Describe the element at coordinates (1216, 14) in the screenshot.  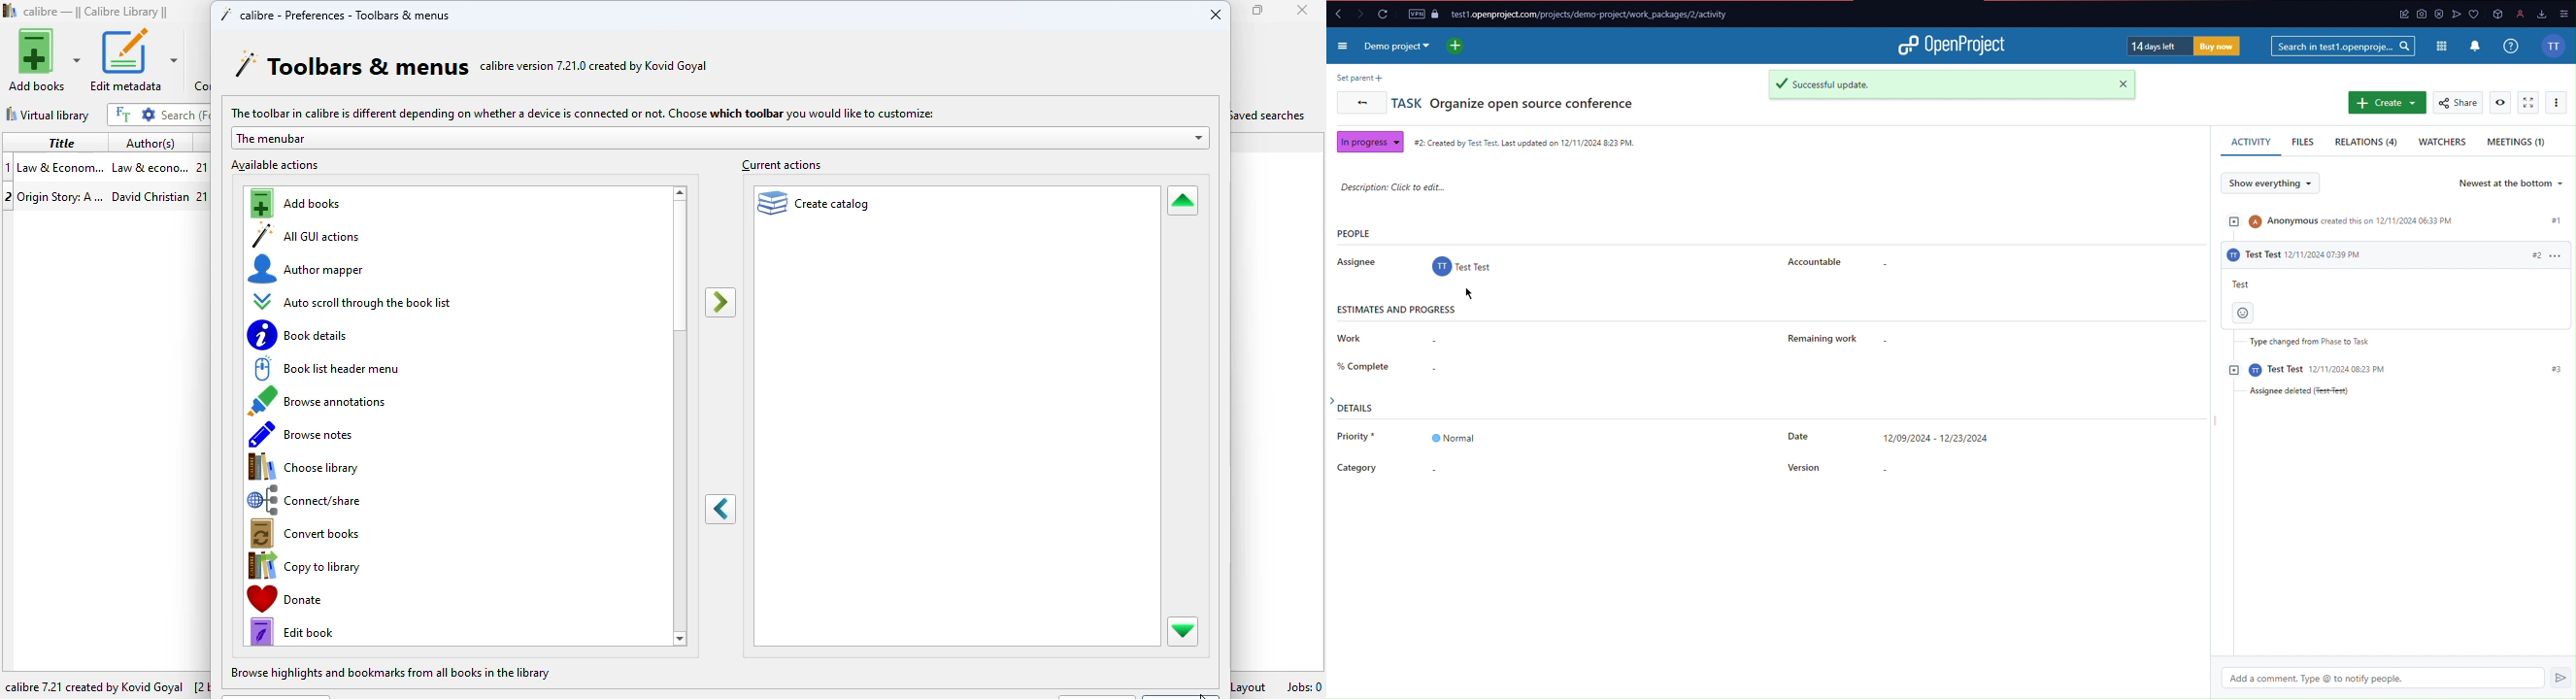
I see `close` at that location.